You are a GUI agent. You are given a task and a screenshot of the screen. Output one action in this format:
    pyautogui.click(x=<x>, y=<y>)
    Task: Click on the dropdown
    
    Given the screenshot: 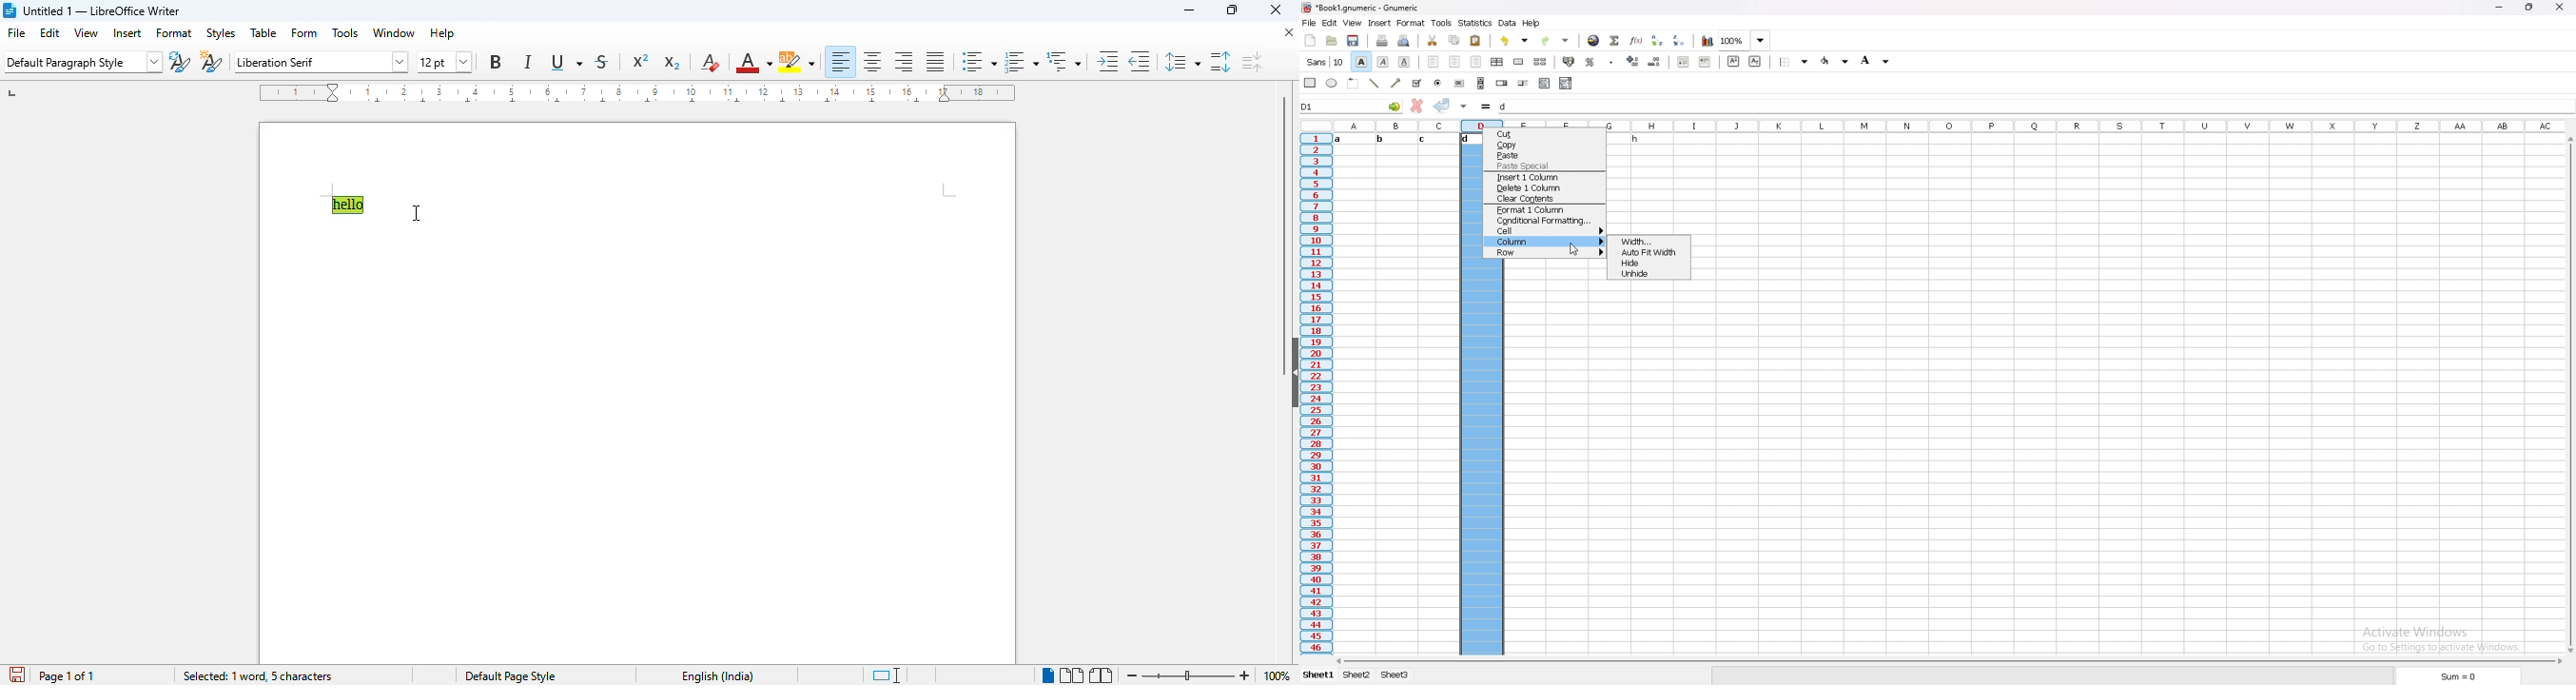 What is the action you would take?
    pyautogui.click(x=403, y=61)
    